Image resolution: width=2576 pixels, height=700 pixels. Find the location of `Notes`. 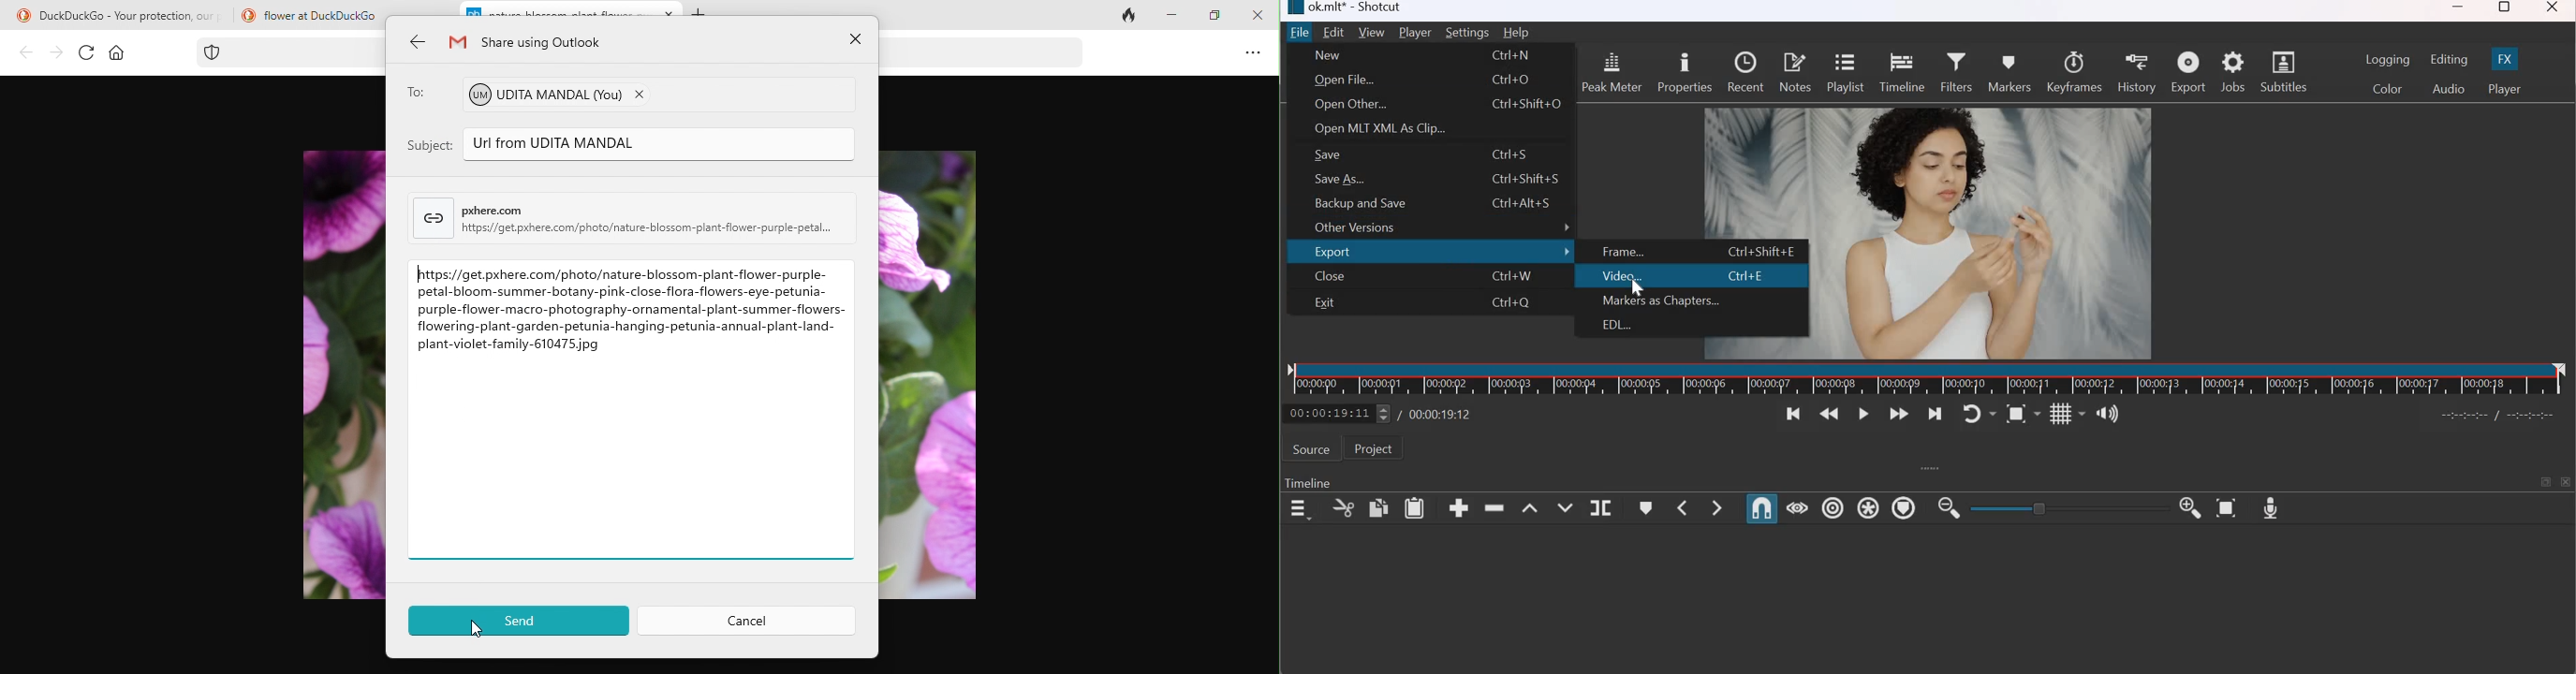

Notes is located at coordinates (1795, 71).